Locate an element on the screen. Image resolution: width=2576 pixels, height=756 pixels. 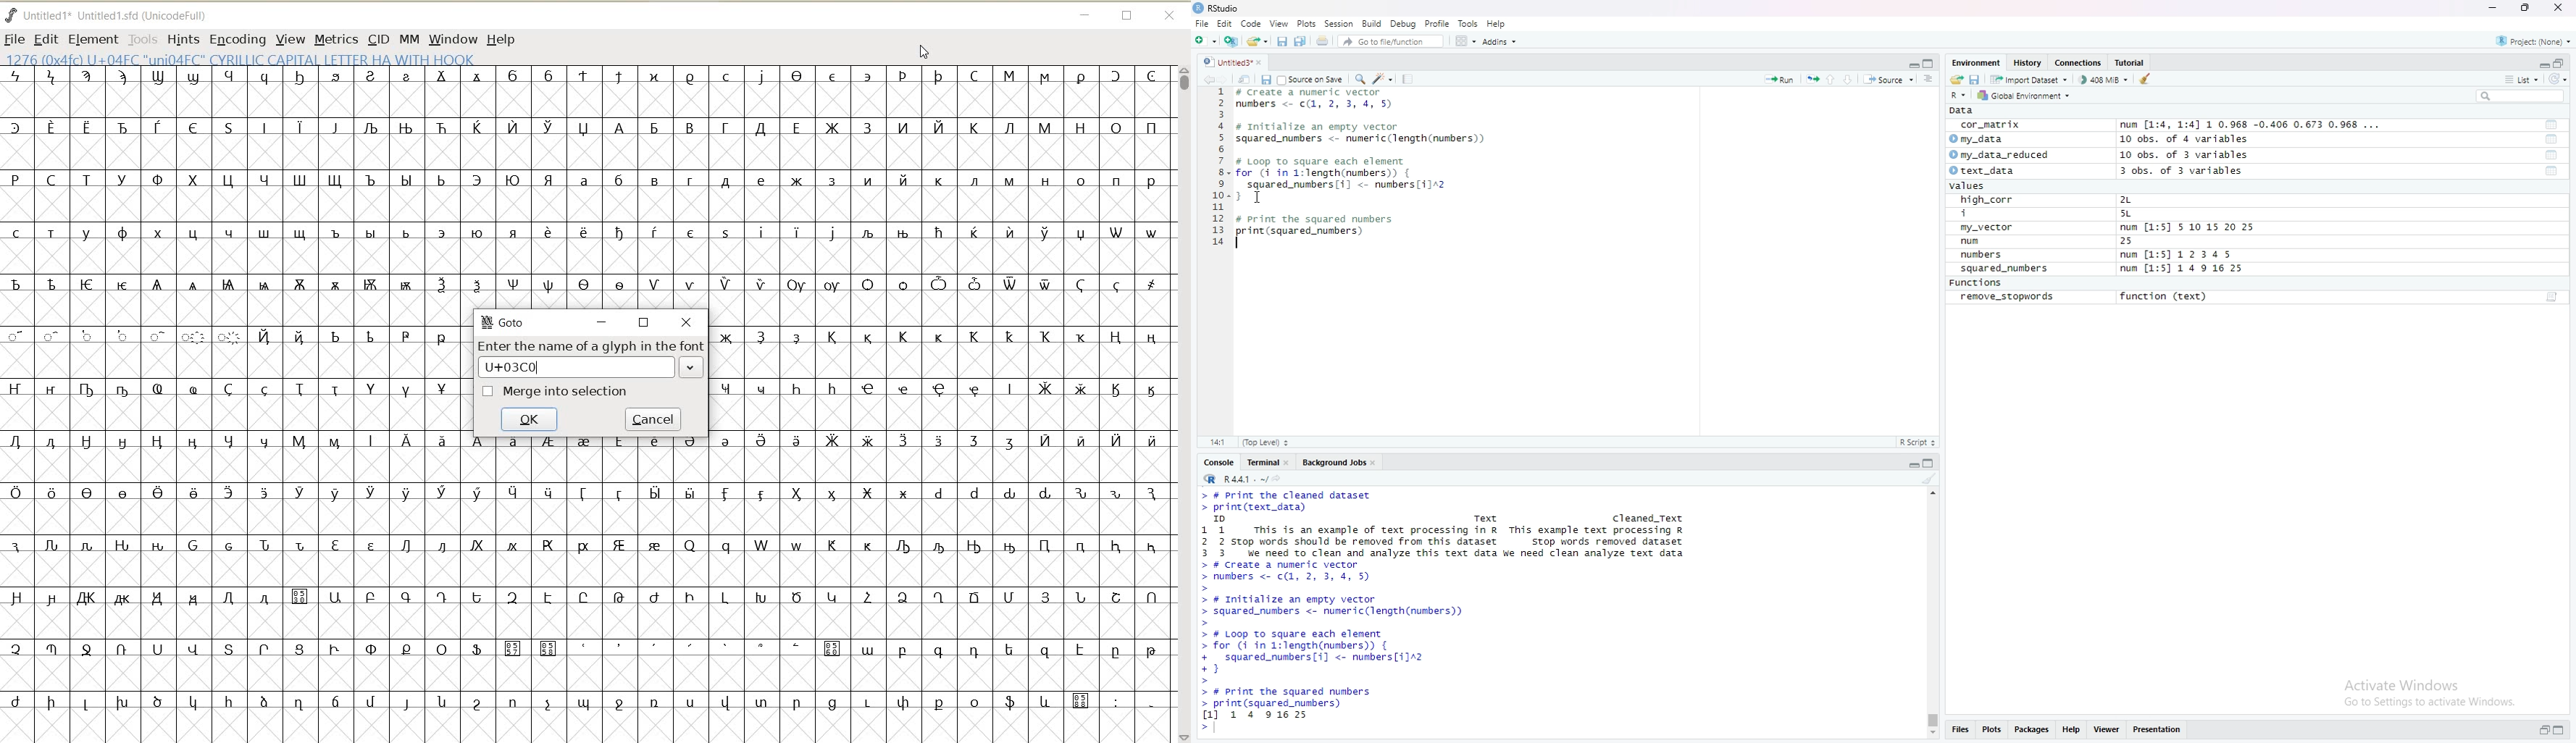
restore is located at coordinates (2545, 731).